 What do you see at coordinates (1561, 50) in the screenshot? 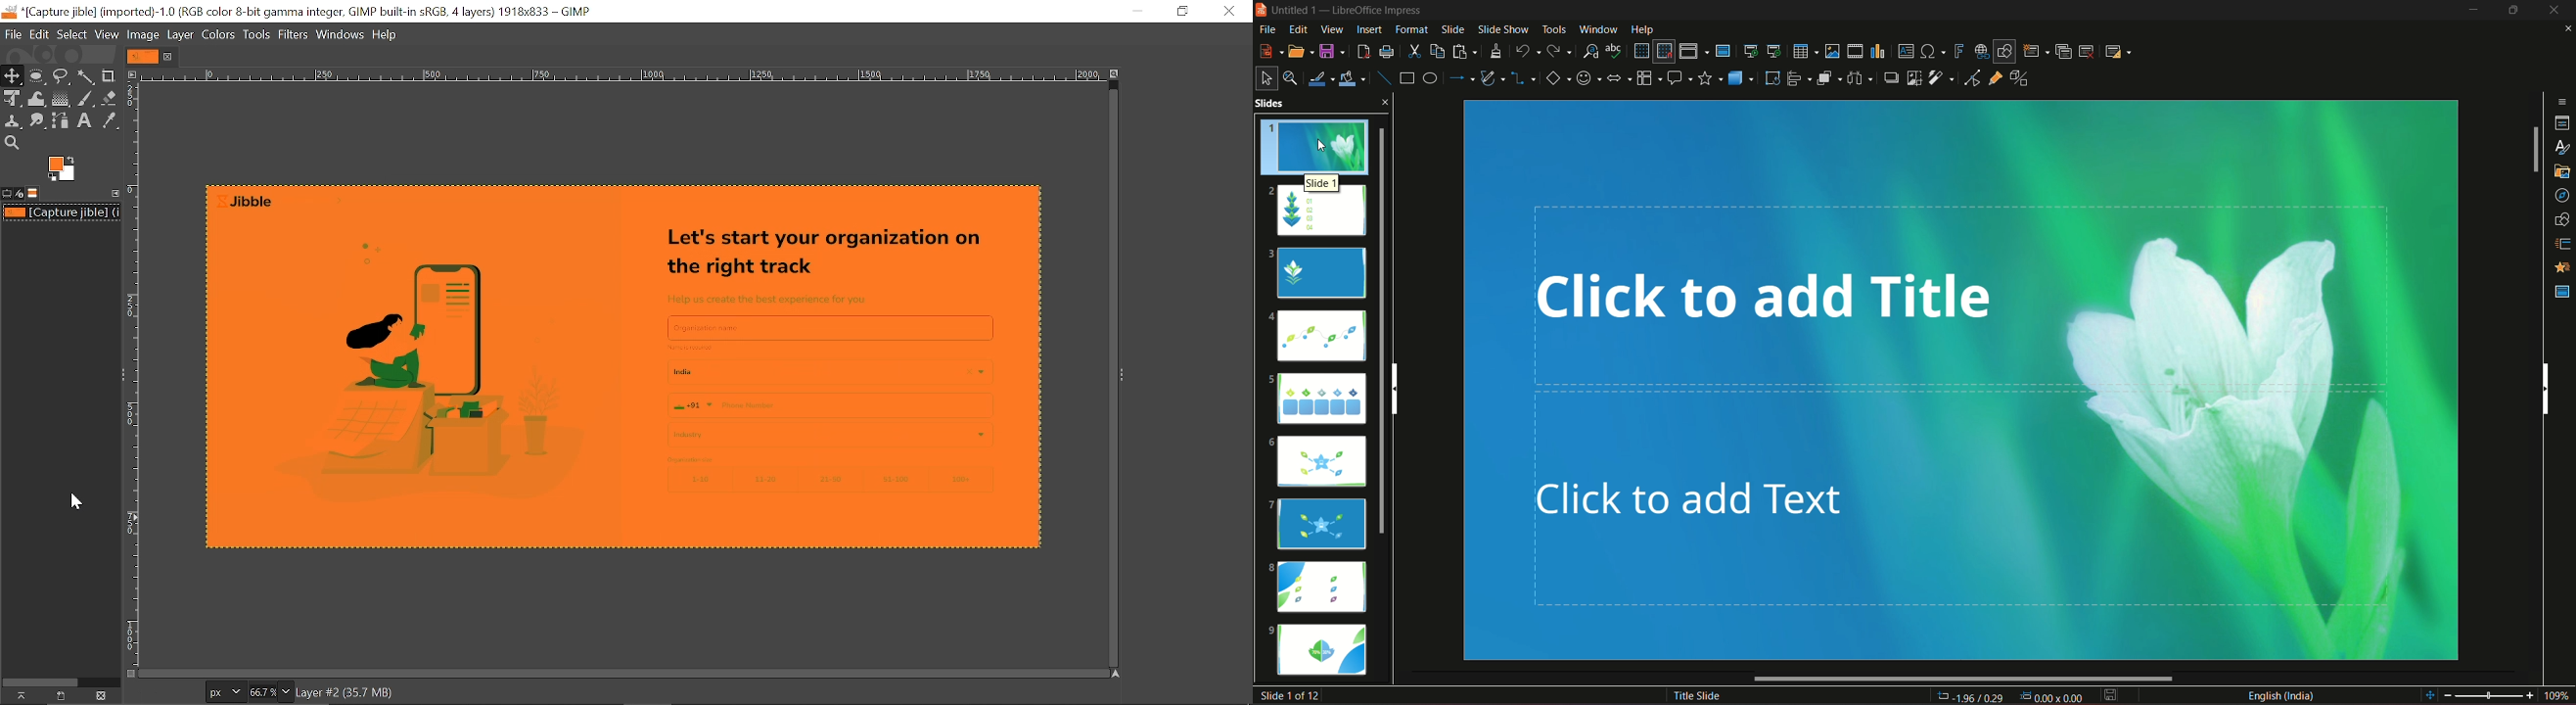
I see `redo` at bounding box center [1561, 50].